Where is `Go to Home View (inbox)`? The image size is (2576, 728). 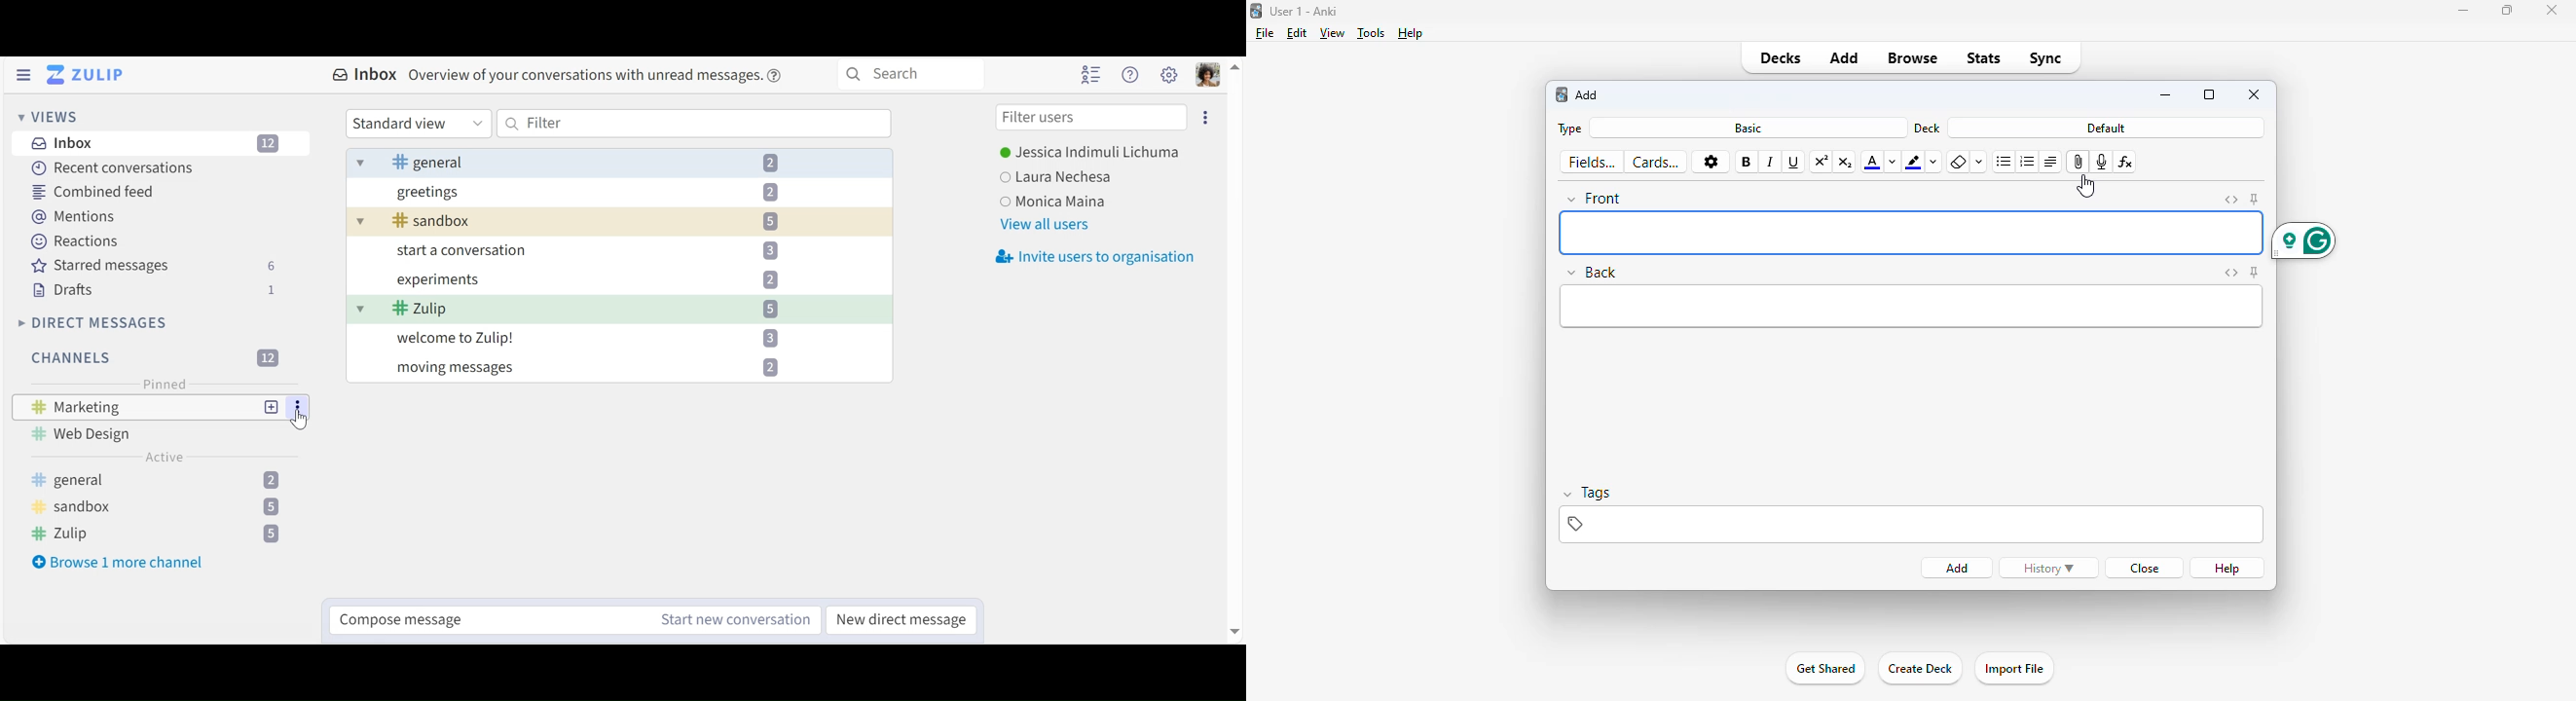
Go to Home View (inbox) is located at coordinates (86, 75).